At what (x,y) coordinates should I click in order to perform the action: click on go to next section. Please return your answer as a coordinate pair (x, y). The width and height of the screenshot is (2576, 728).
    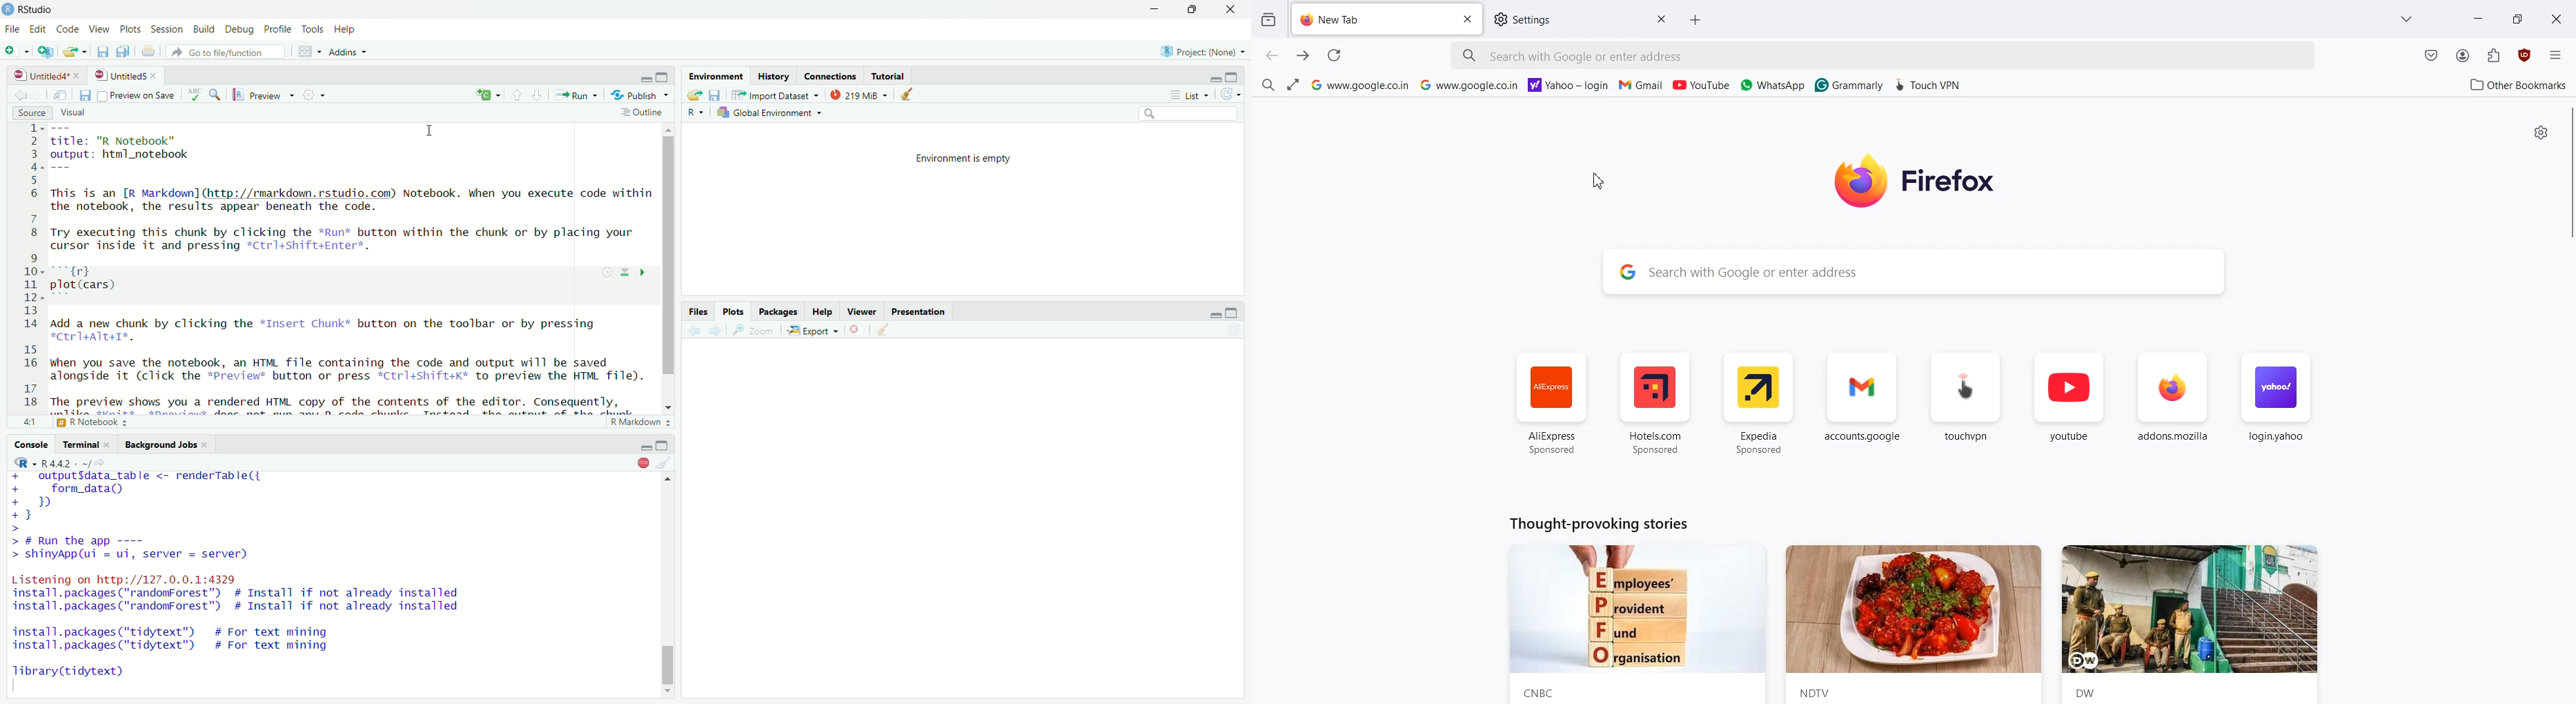
    Looking at the image, I should click on (537, 95).